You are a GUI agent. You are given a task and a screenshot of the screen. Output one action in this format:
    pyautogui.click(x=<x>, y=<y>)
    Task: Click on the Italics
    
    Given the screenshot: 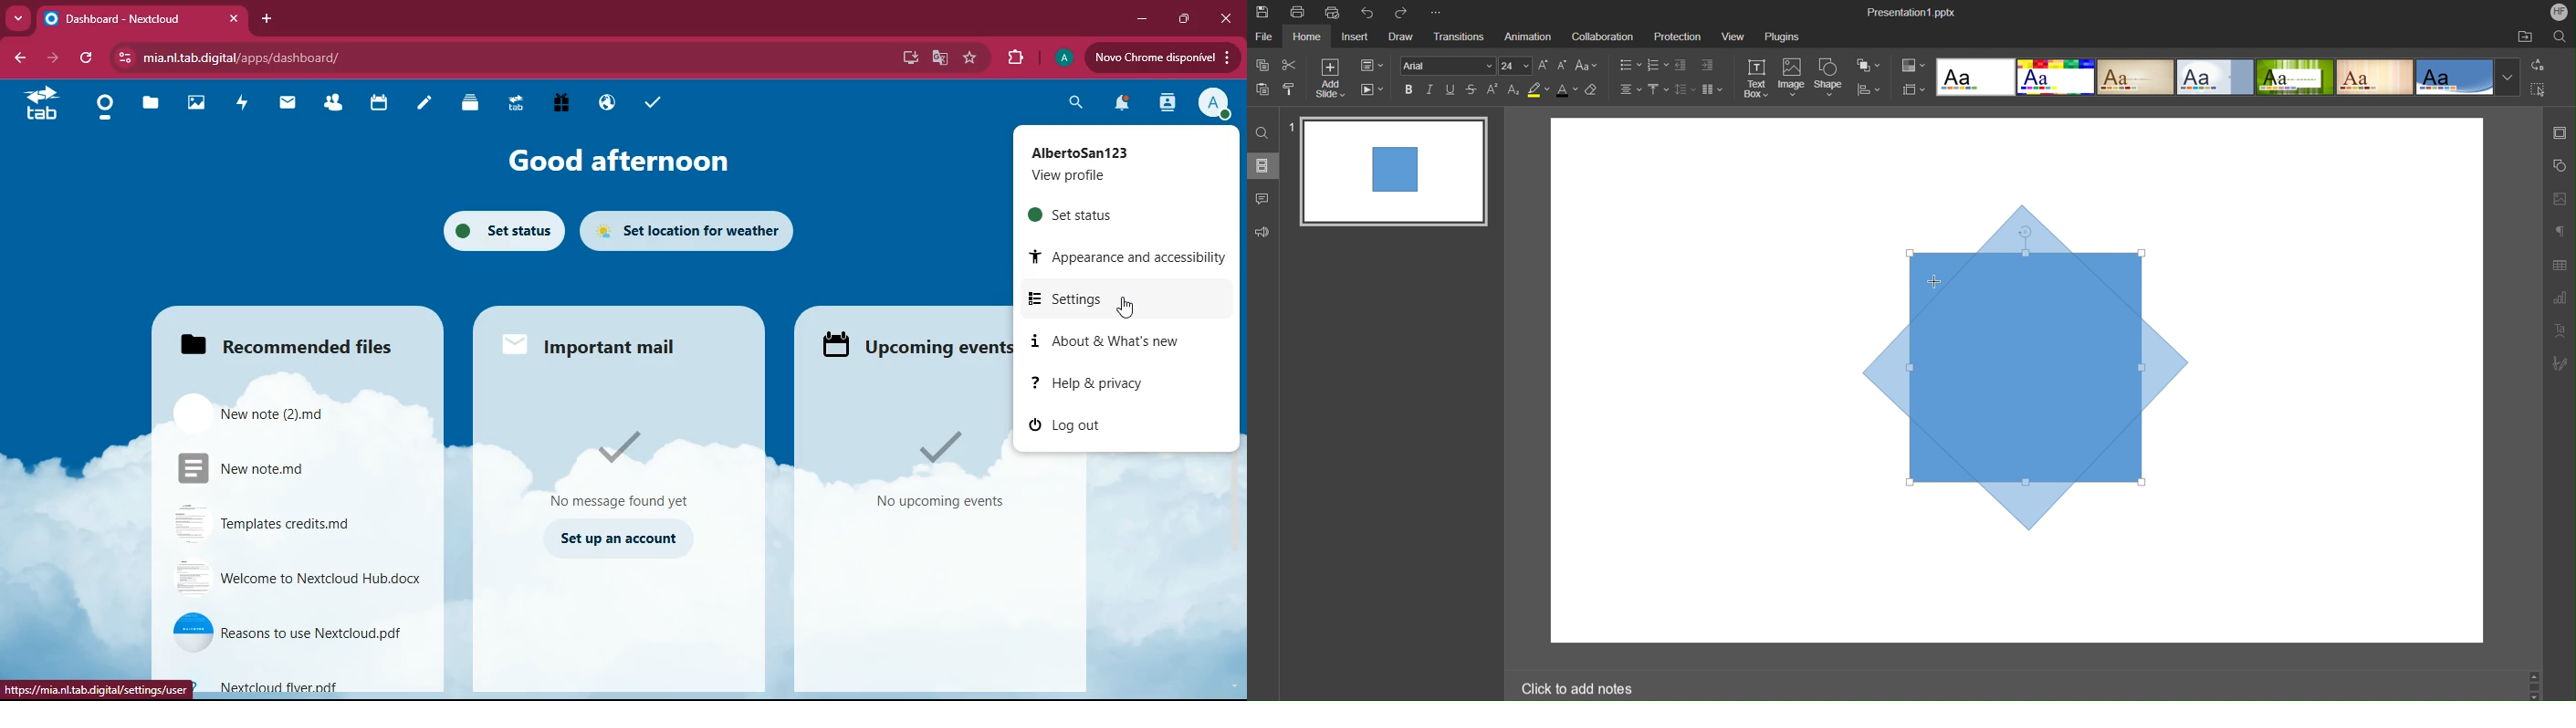 What is the action you would take?
    pyautogui.click(x=1429, y=90)
    